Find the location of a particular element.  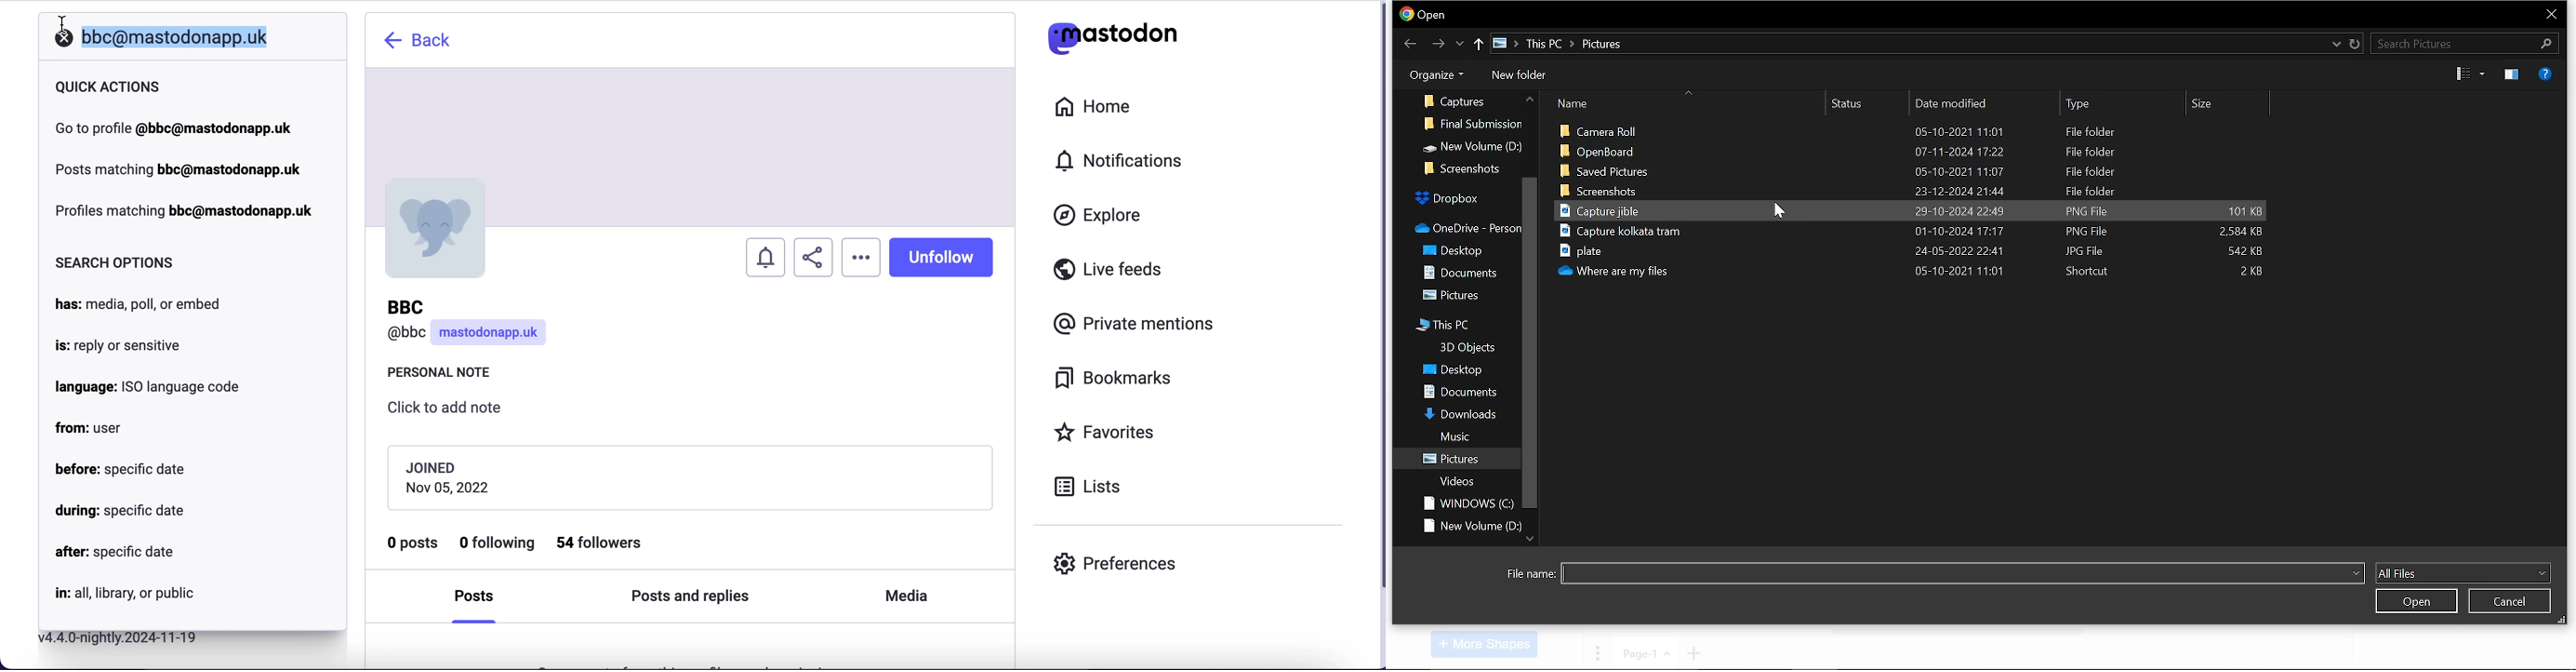

mastodon logo is located at coordinates (1112, 35).